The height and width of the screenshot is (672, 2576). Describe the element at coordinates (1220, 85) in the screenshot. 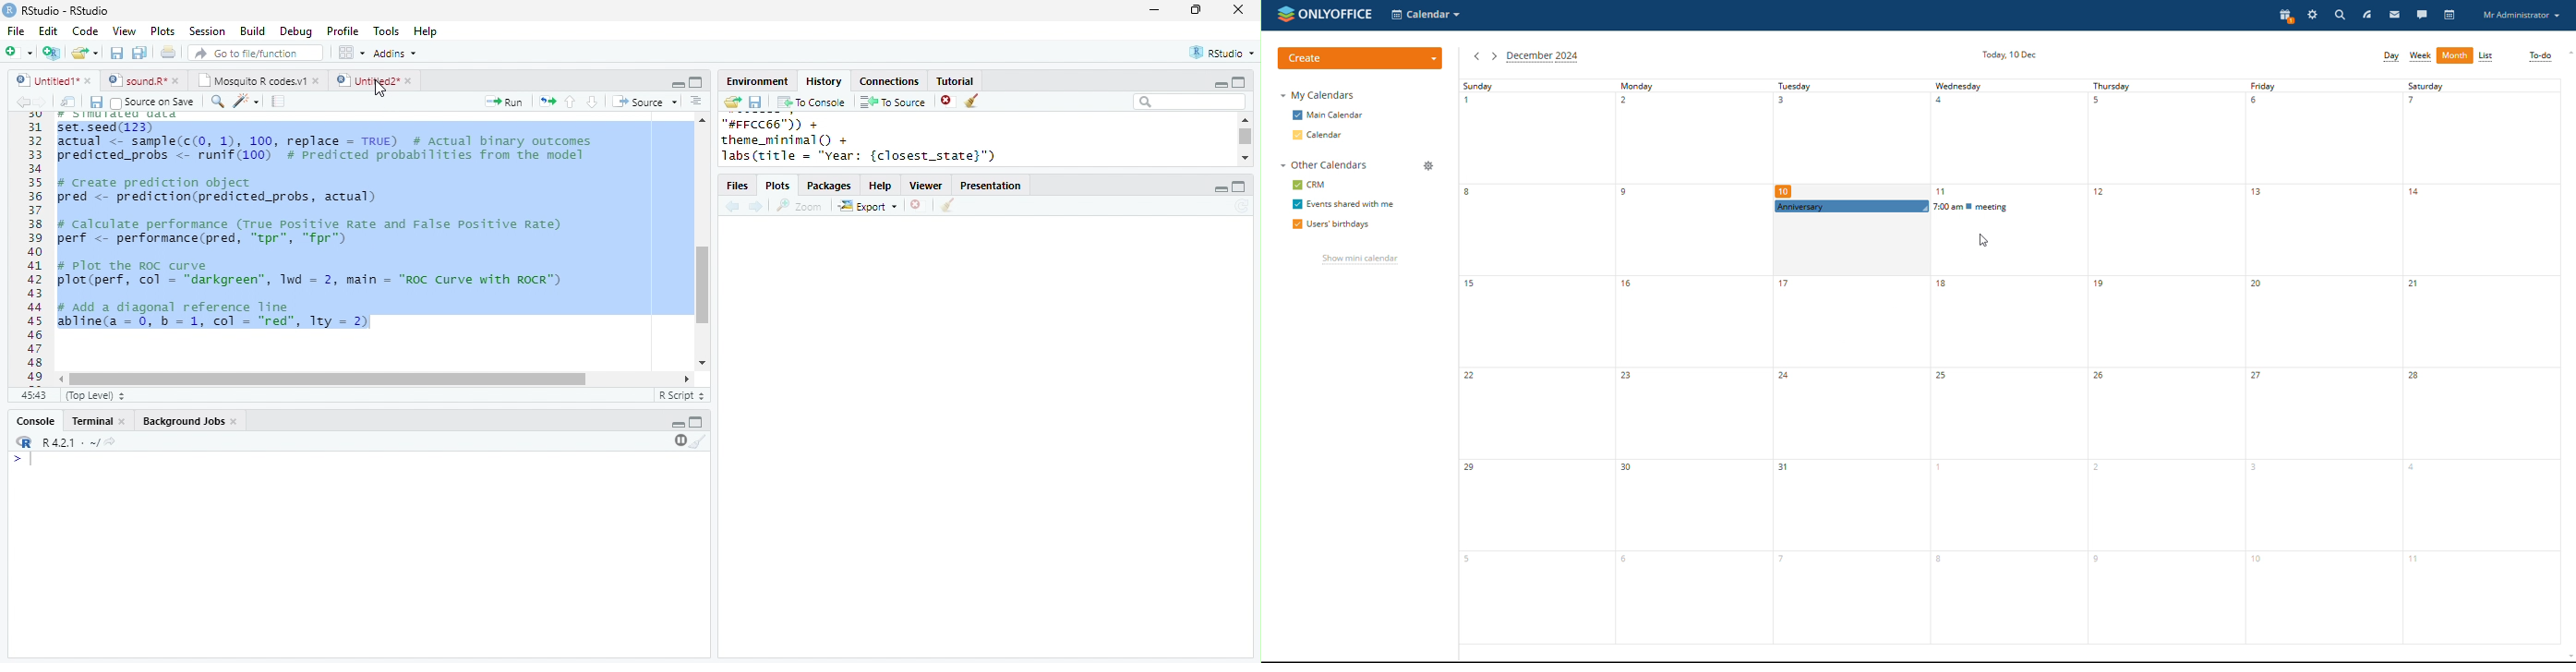

I see `minimize` at that location.